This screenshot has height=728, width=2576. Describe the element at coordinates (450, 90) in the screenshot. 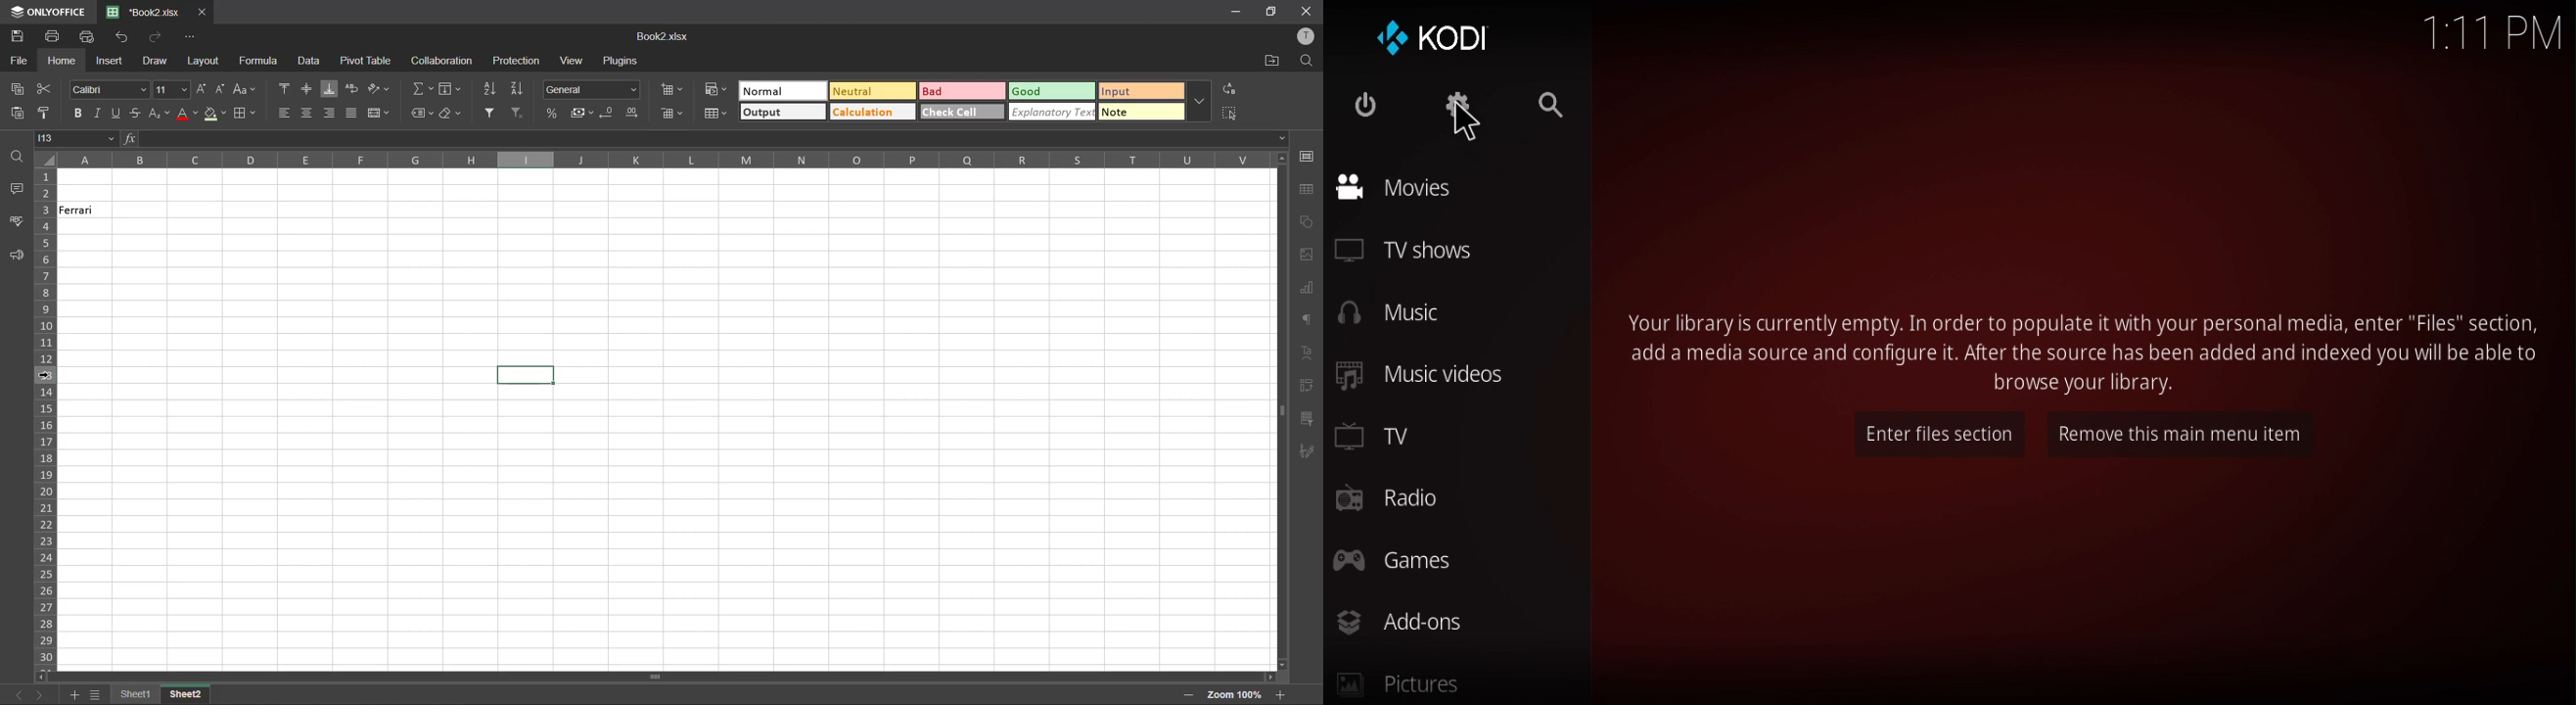

I see `fields` at that location.